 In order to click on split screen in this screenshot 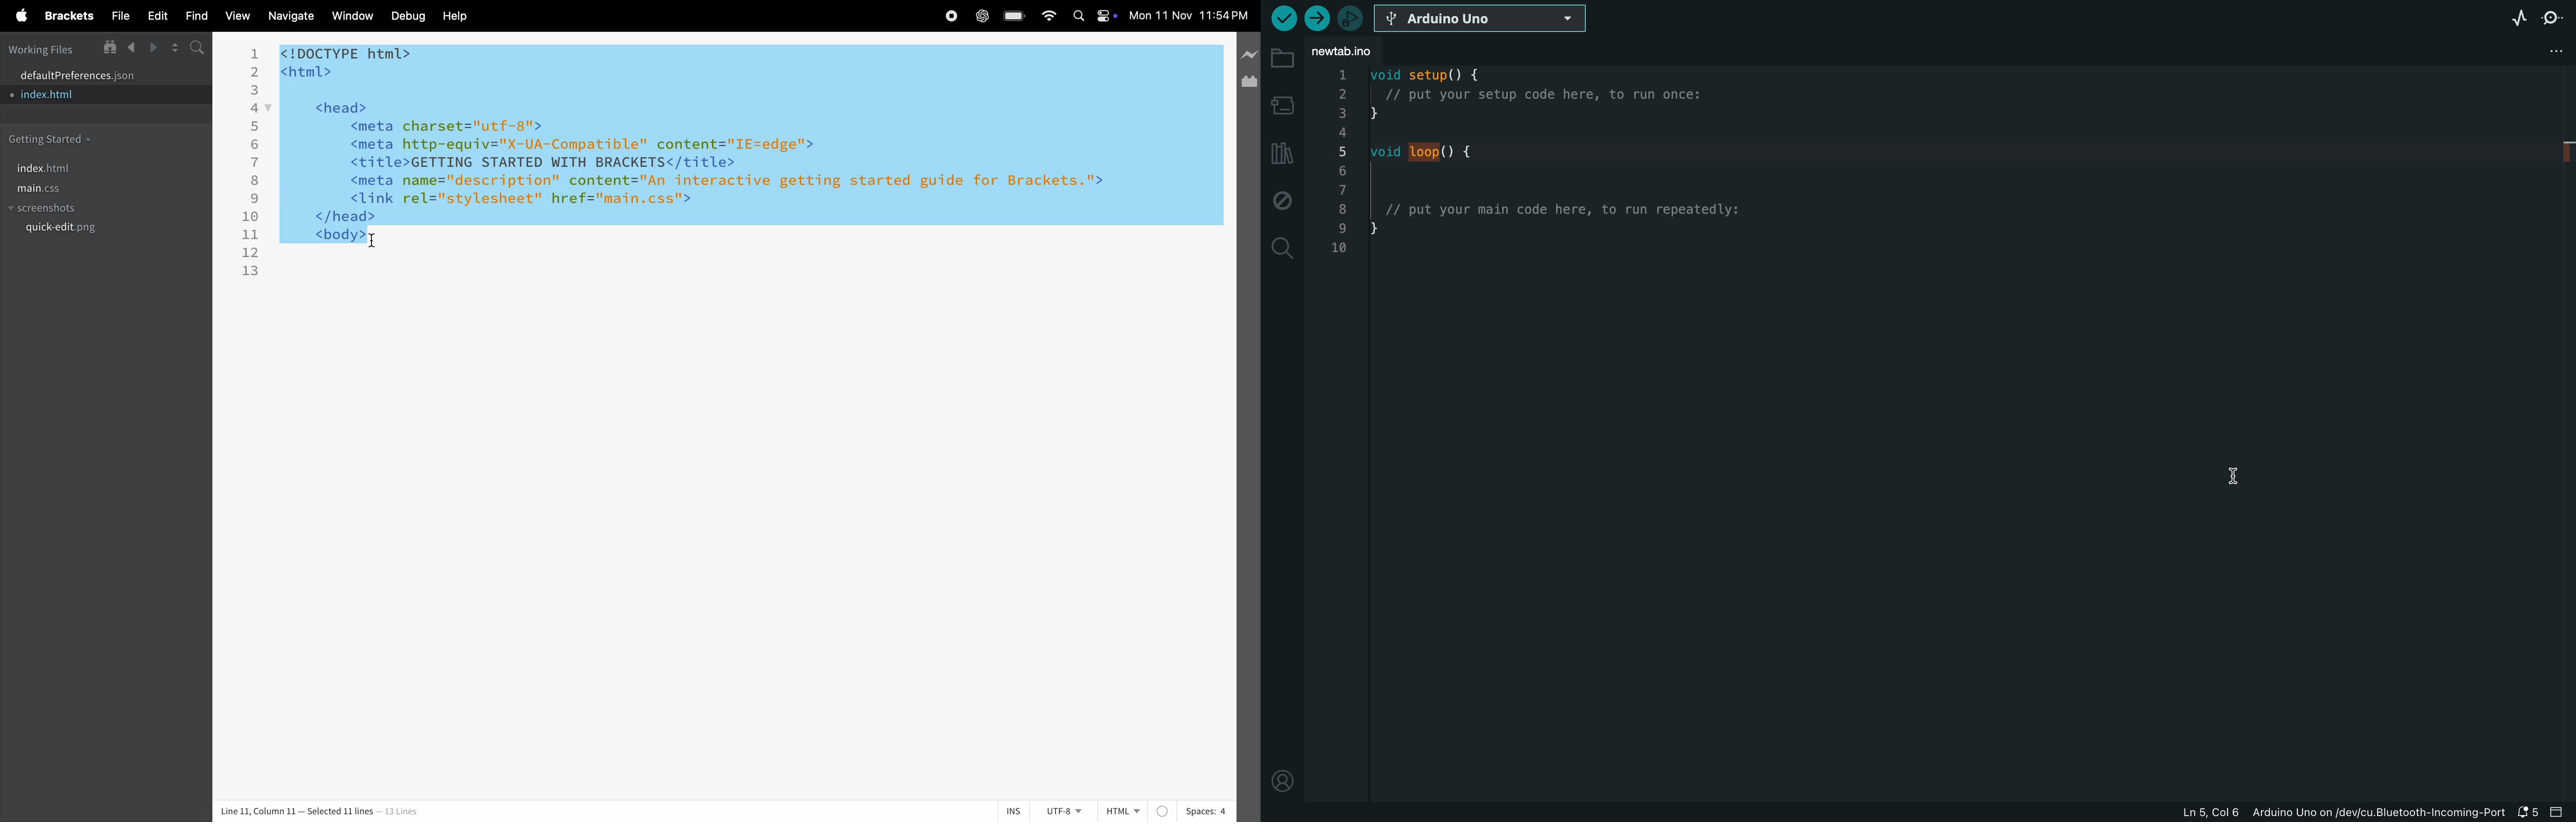, I will do `click(175, 47)`.